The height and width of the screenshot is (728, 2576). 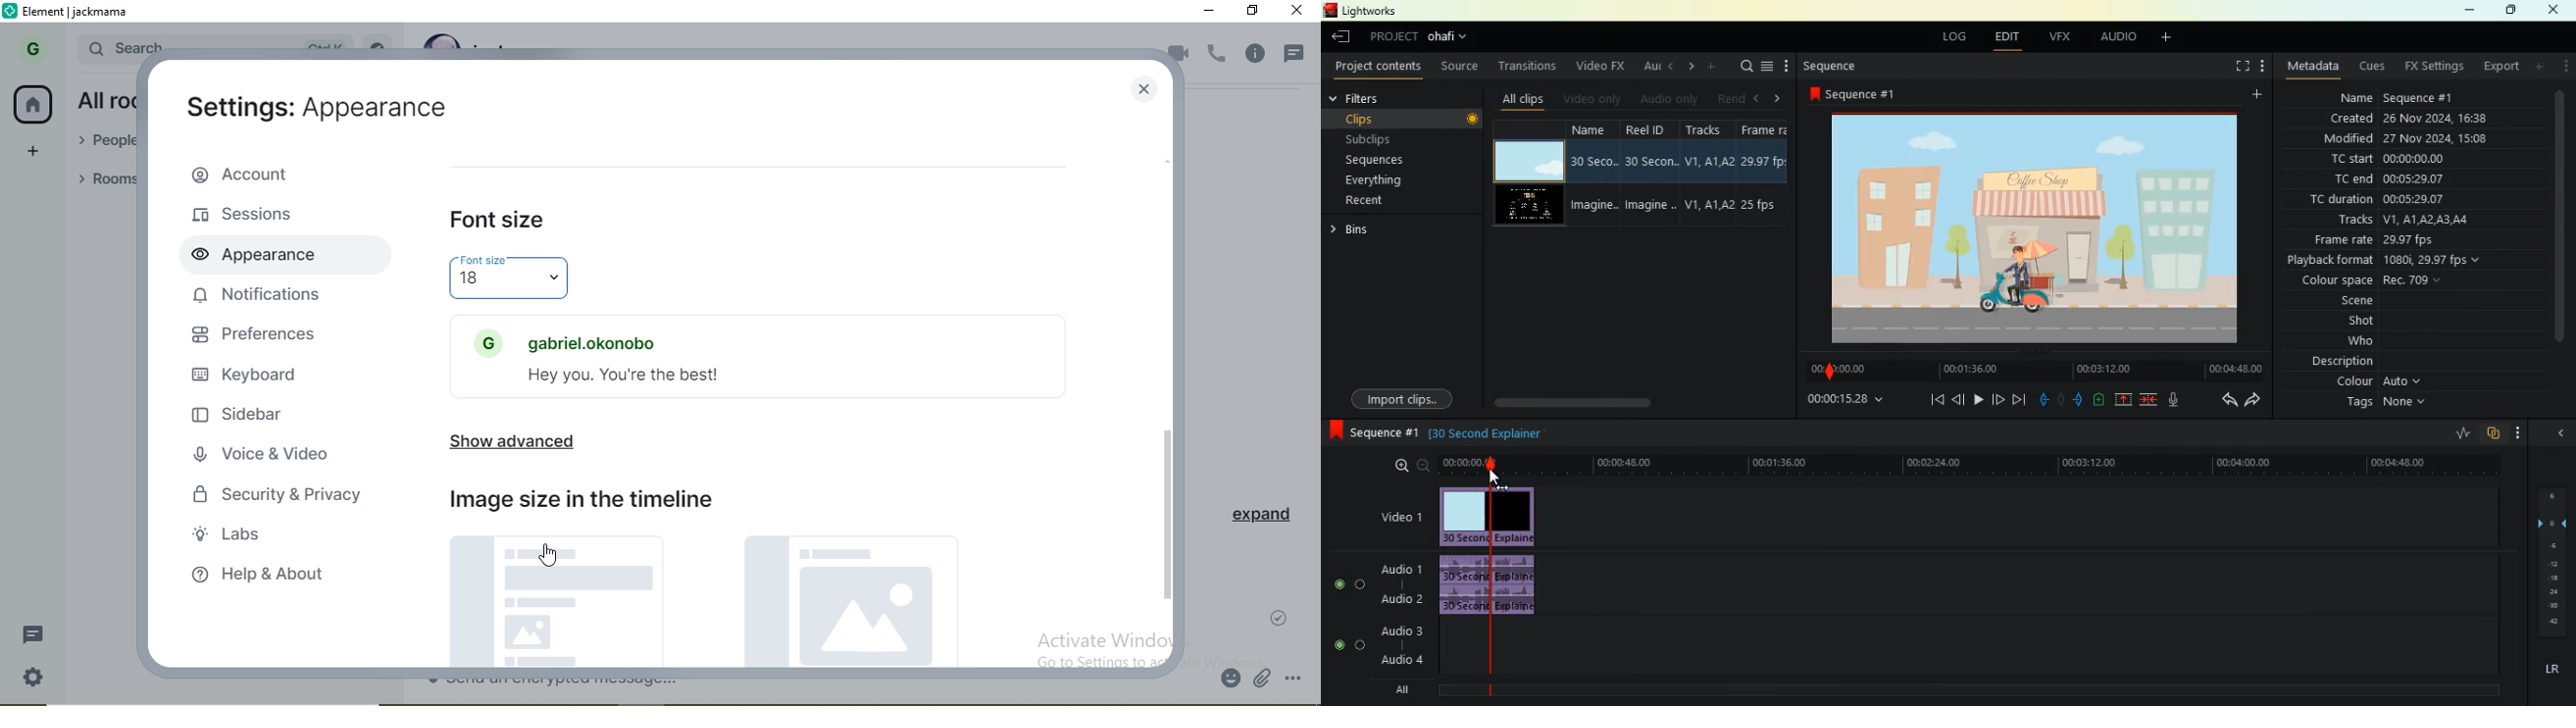 I want to click on lr, so click(x=2551, y=671).